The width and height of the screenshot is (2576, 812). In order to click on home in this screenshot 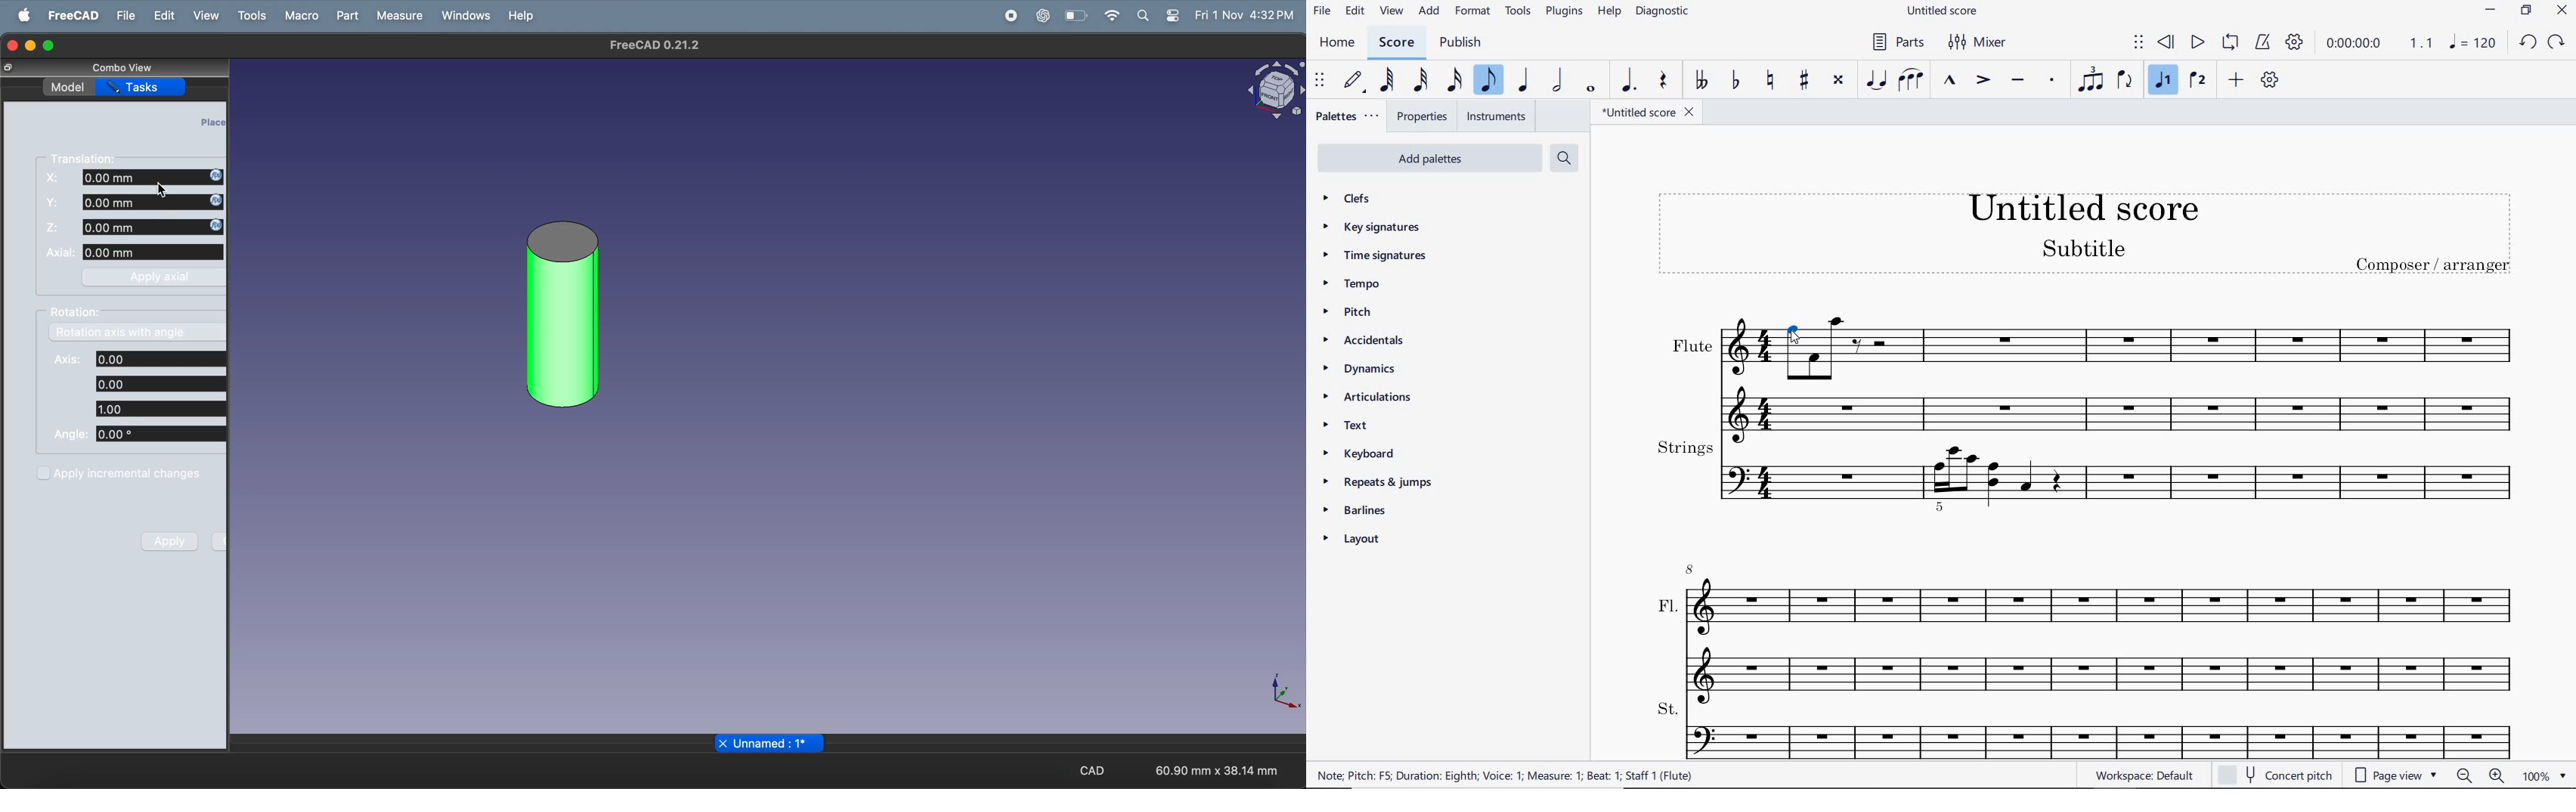, I will do `click(1340, 44)`.